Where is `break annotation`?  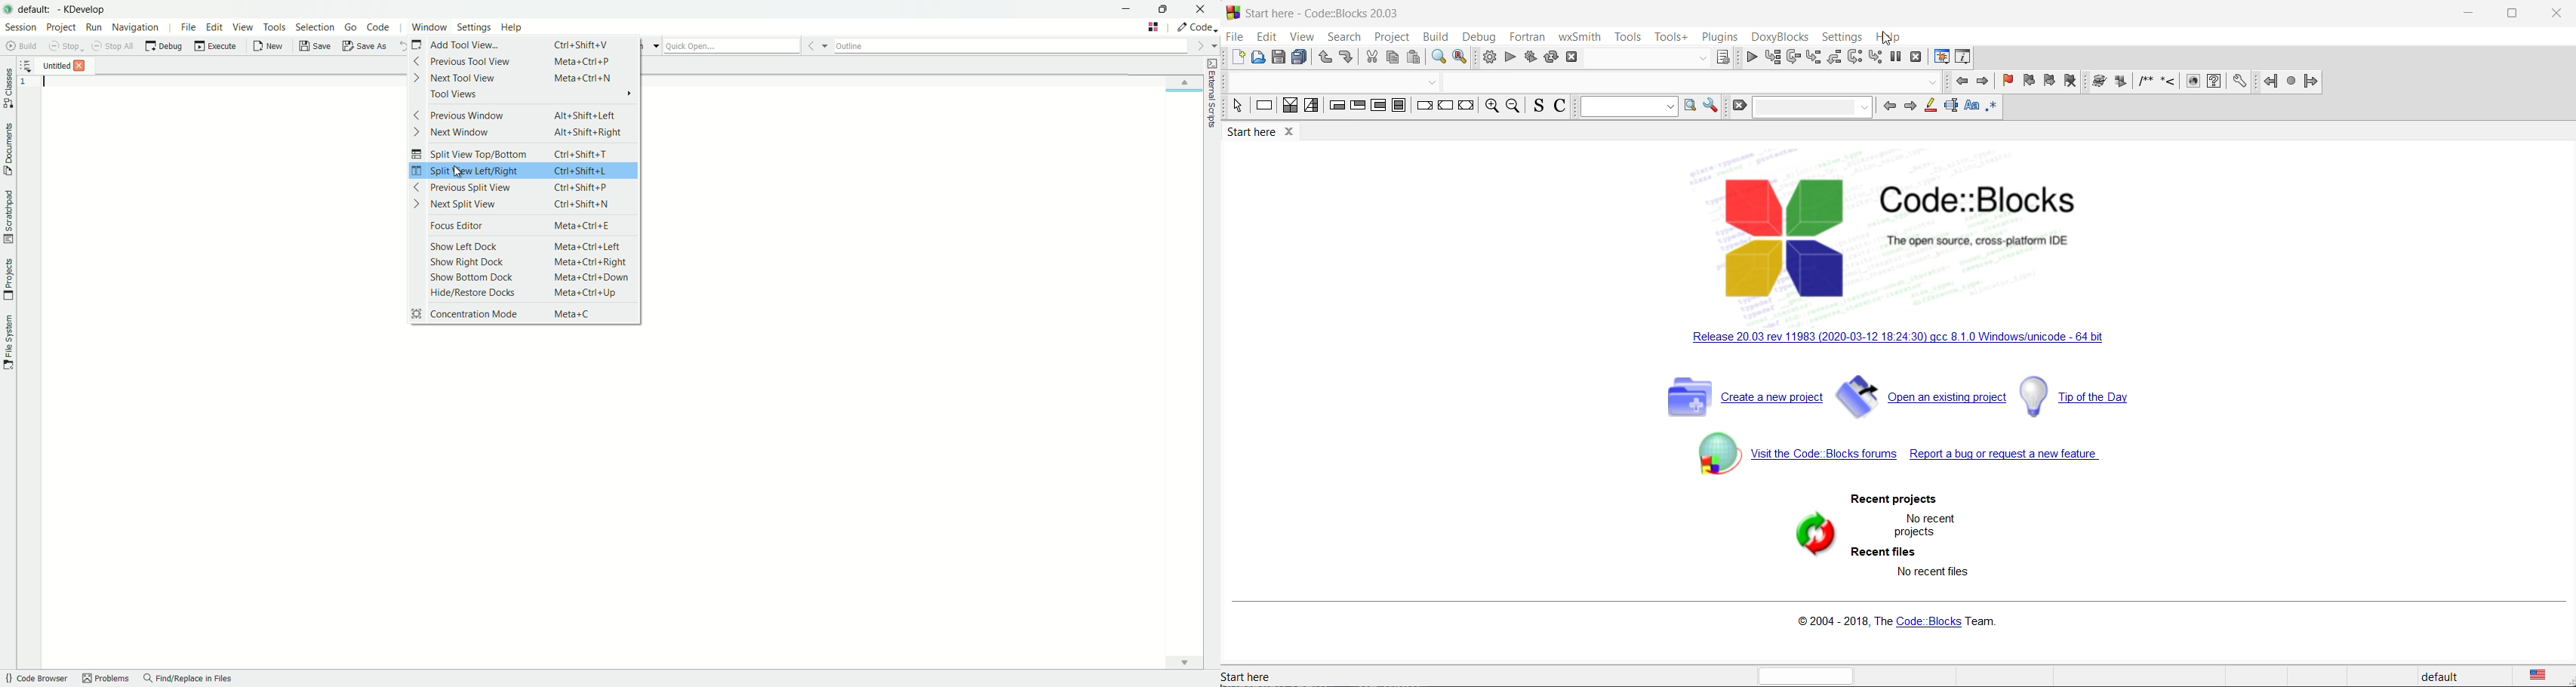
break annotation is located at coordinates (1897, 60).